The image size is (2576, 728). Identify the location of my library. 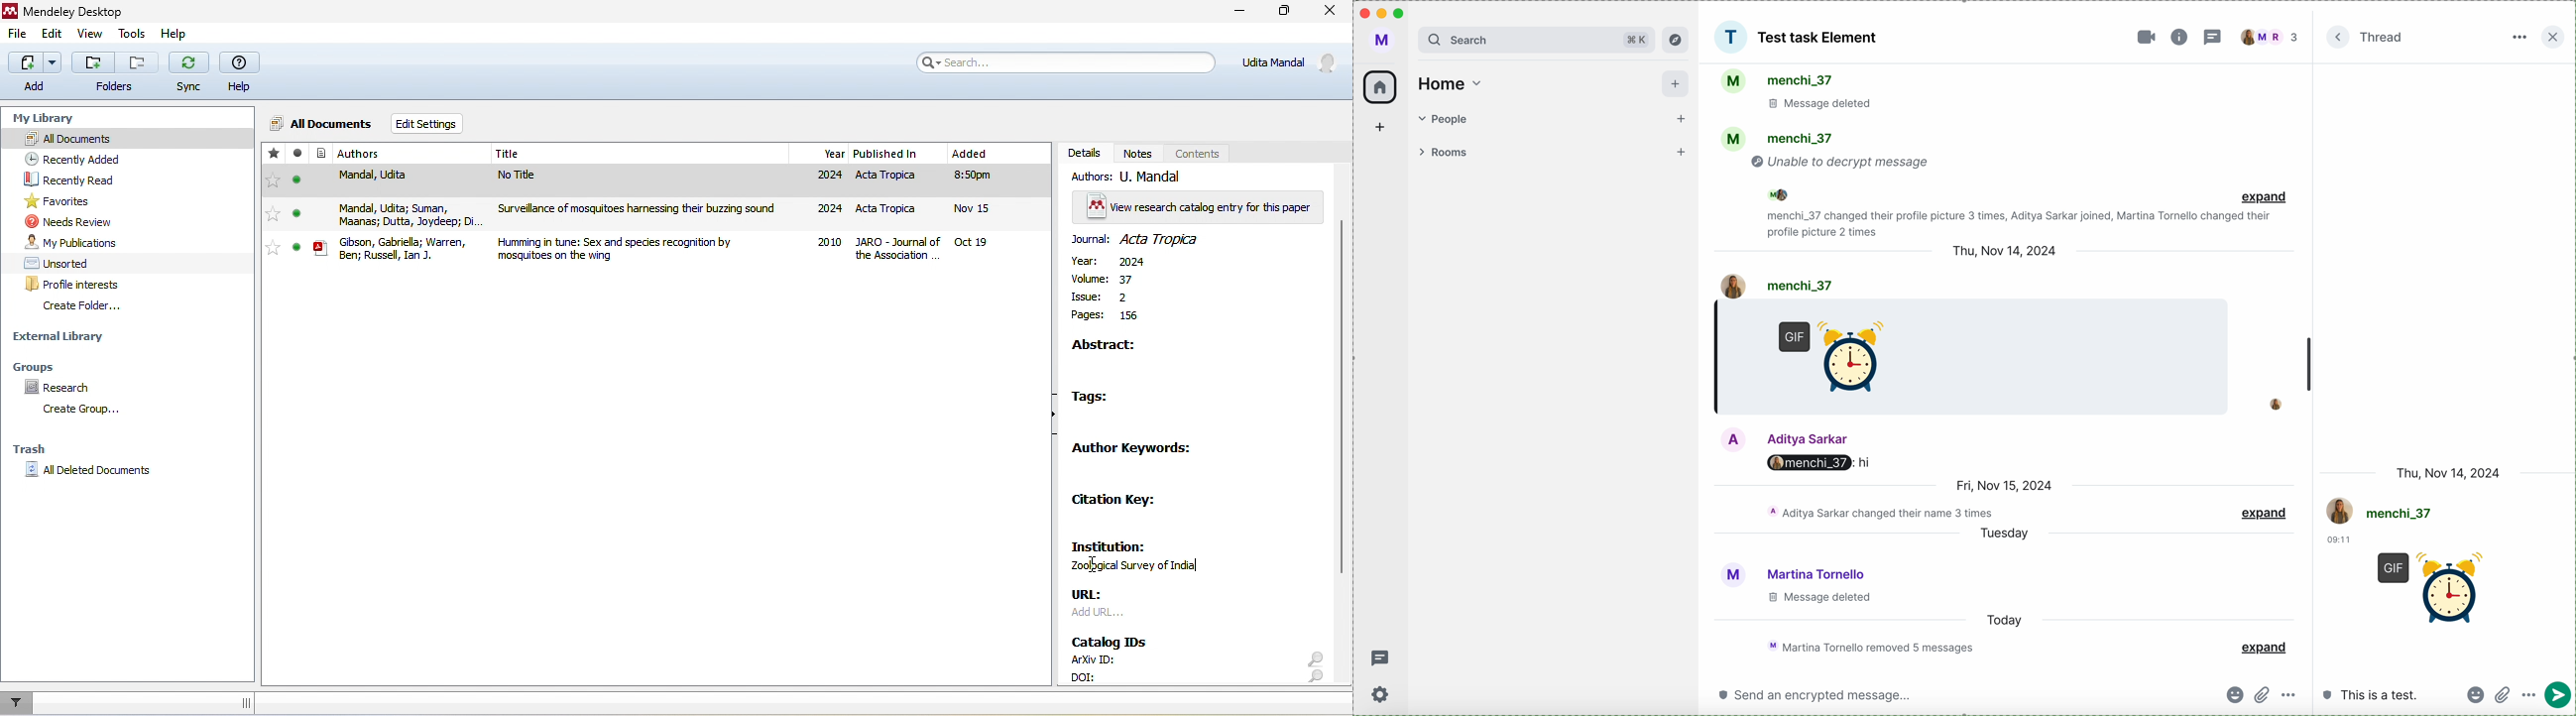
(52, 119).